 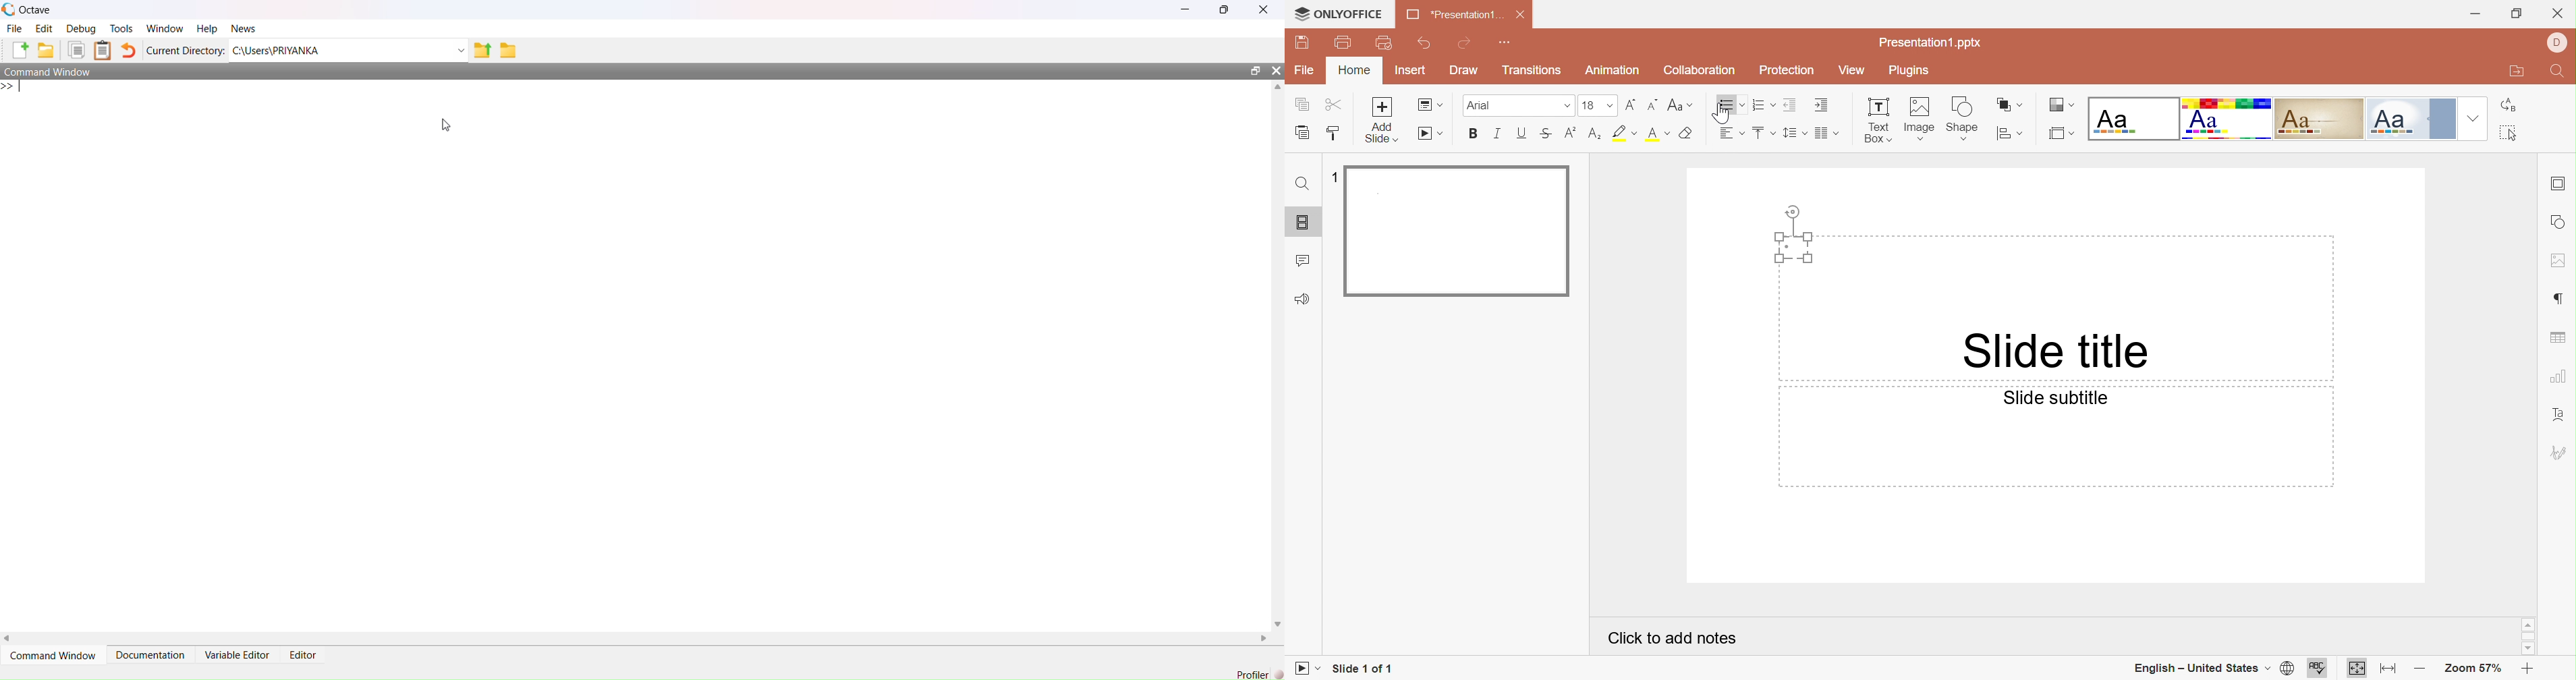 What do you see at coordinates (1300, 186) in the screenshot?
I see `Find` at bounding box center [1300, 186].